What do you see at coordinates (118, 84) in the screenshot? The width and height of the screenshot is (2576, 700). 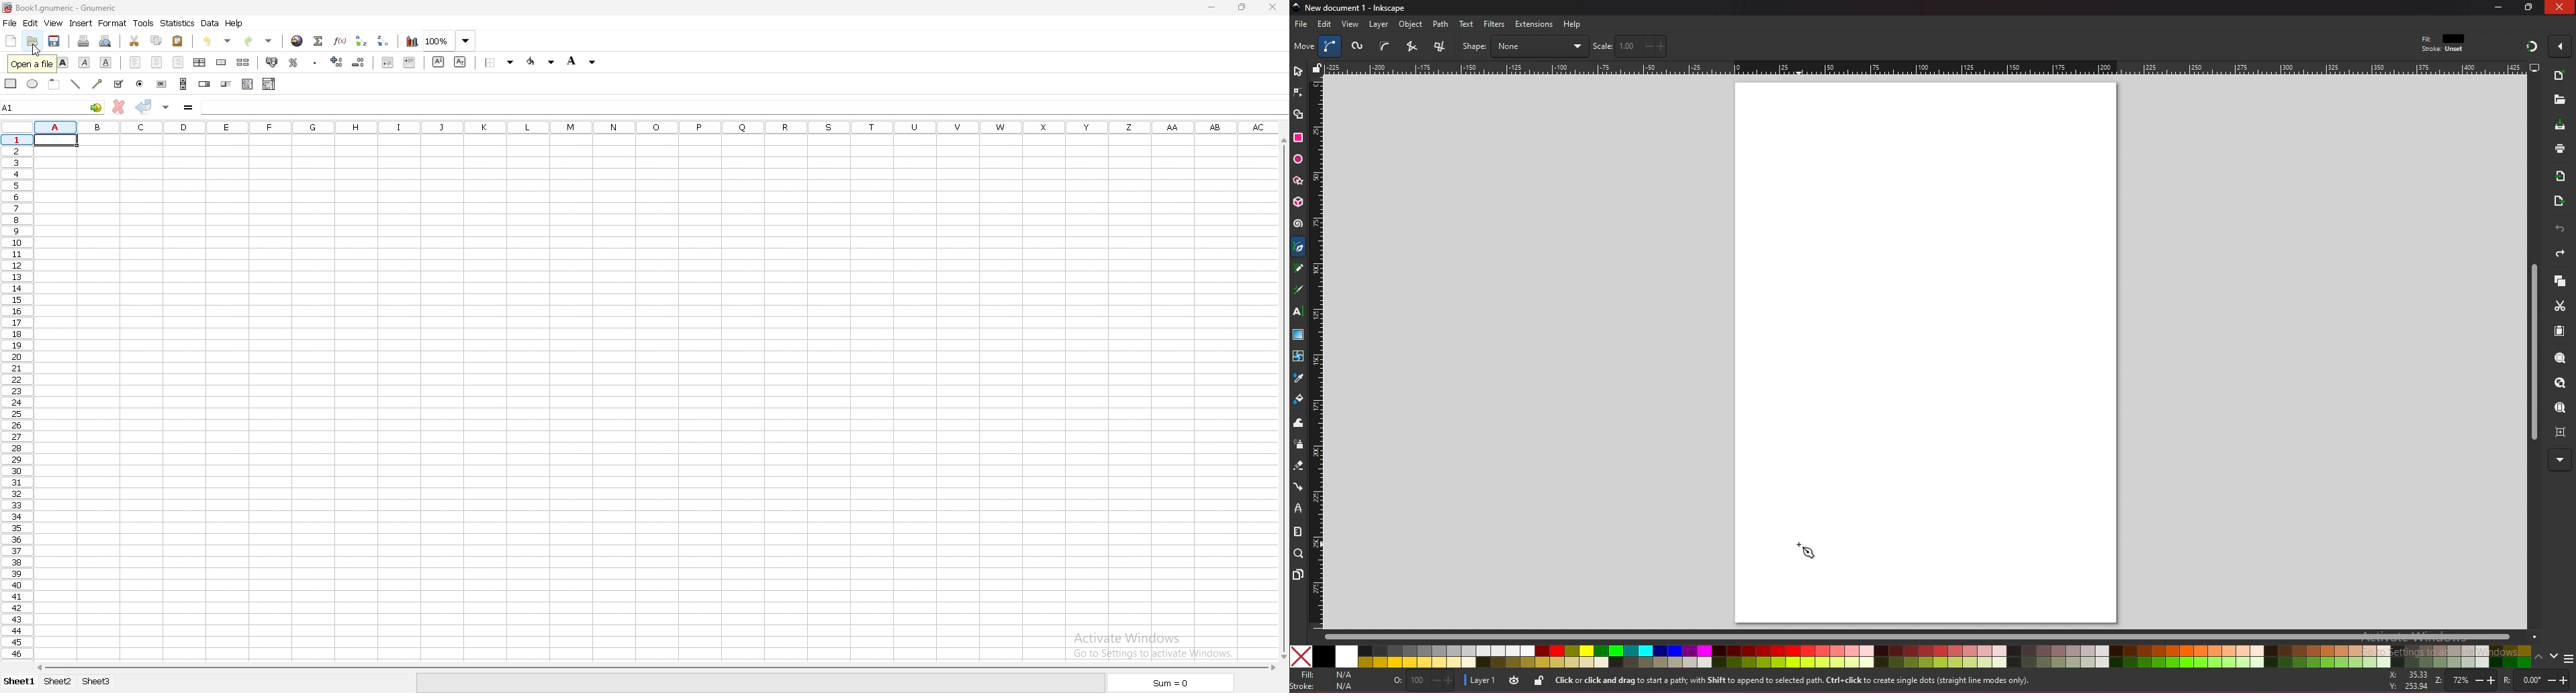 I see `tick box` at bounding box center [118, 84].